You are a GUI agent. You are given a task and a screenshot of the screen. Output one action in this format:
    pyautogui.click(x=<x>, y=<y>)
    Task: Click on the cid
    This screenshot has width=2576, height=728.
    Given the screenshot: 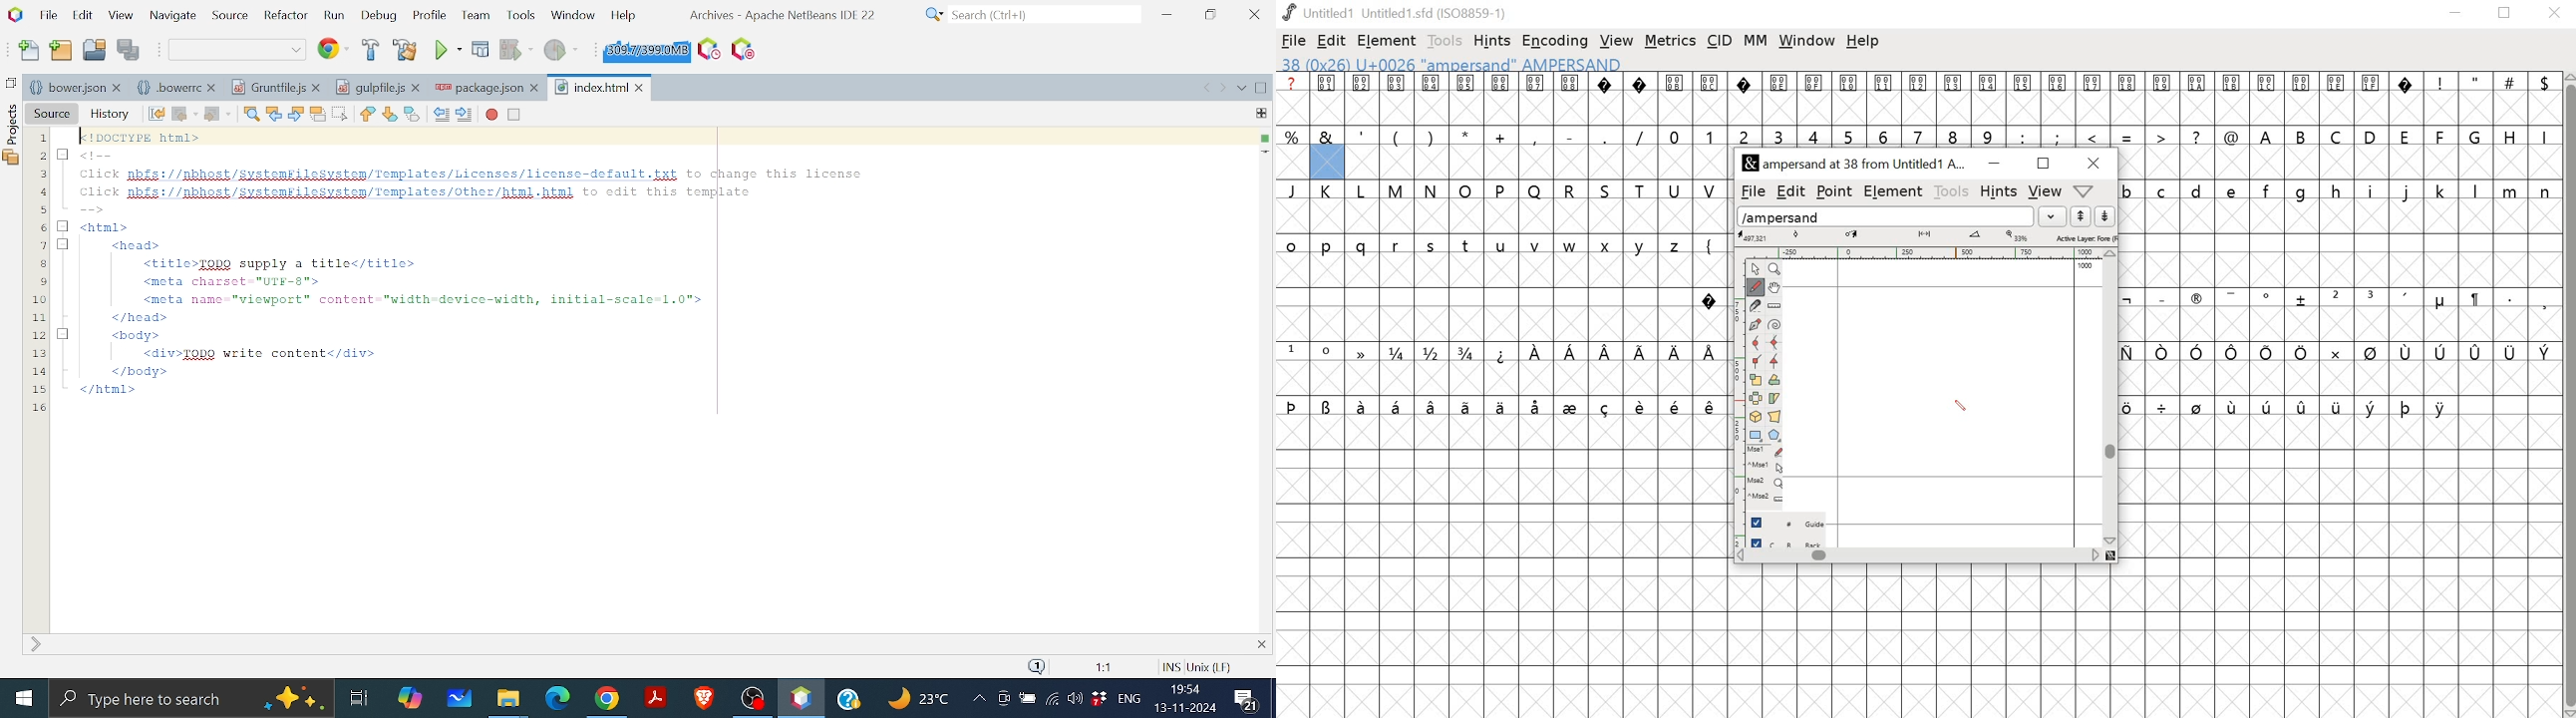 What is the action you would take?
    pyautogui.click(x=1722, y=40)
    